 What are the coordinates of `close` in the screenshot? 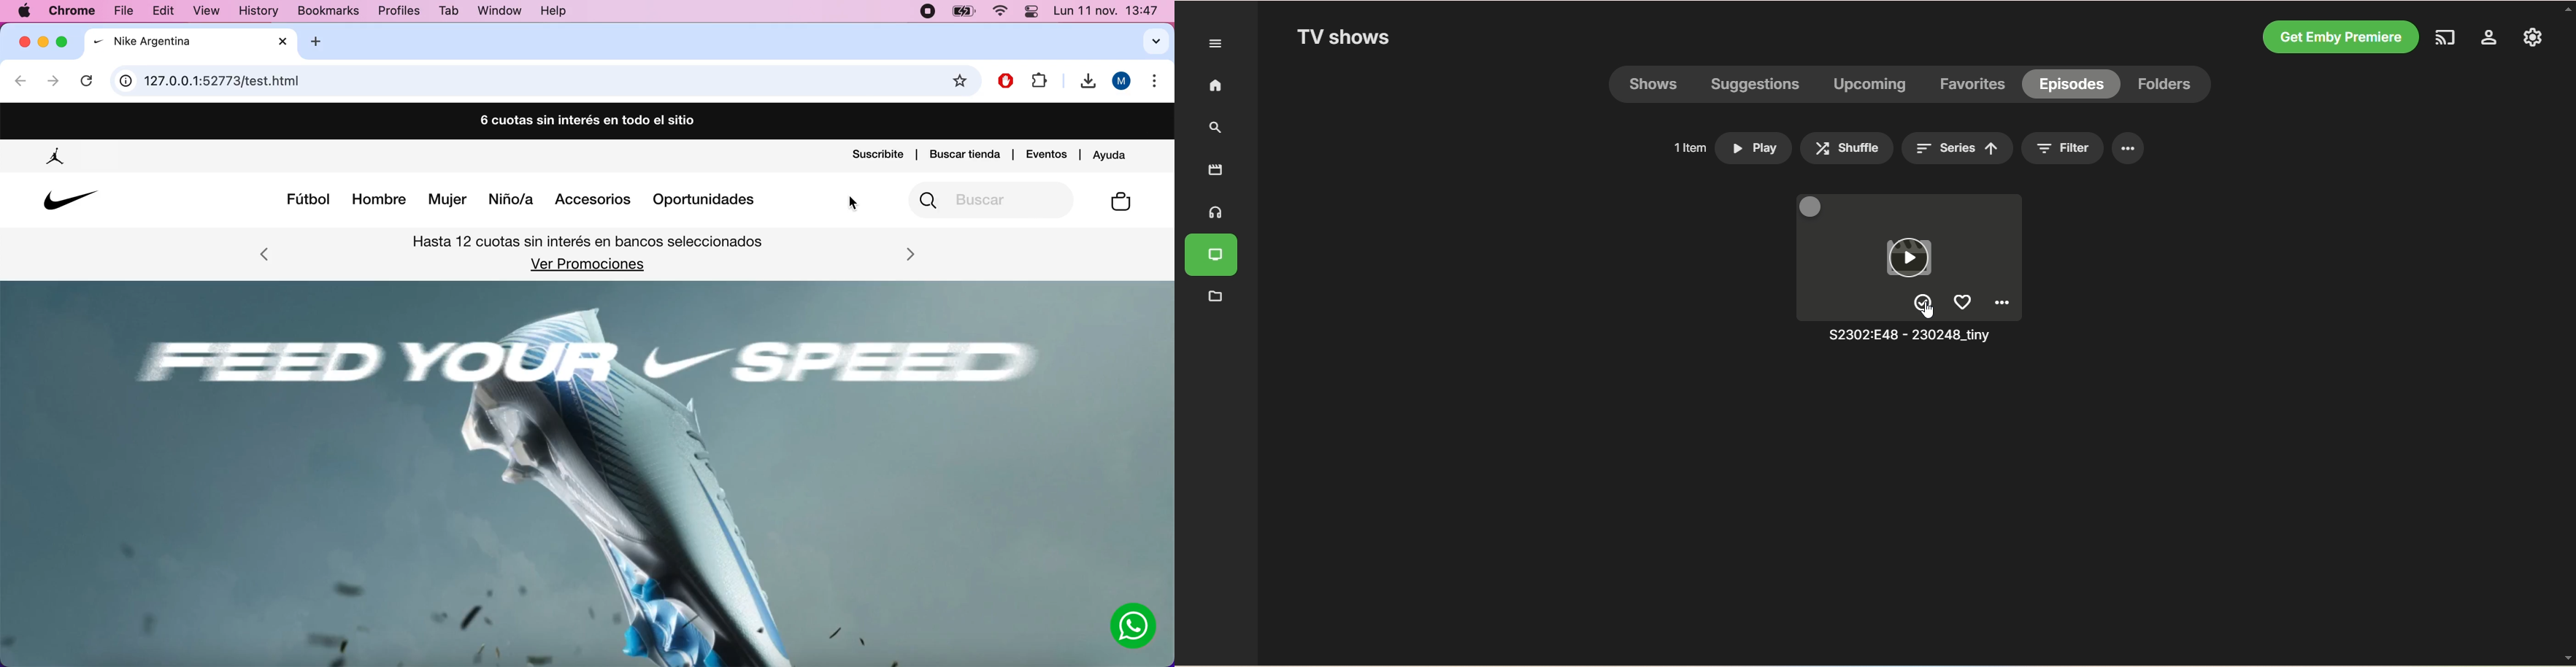 It's located at (24, 41).